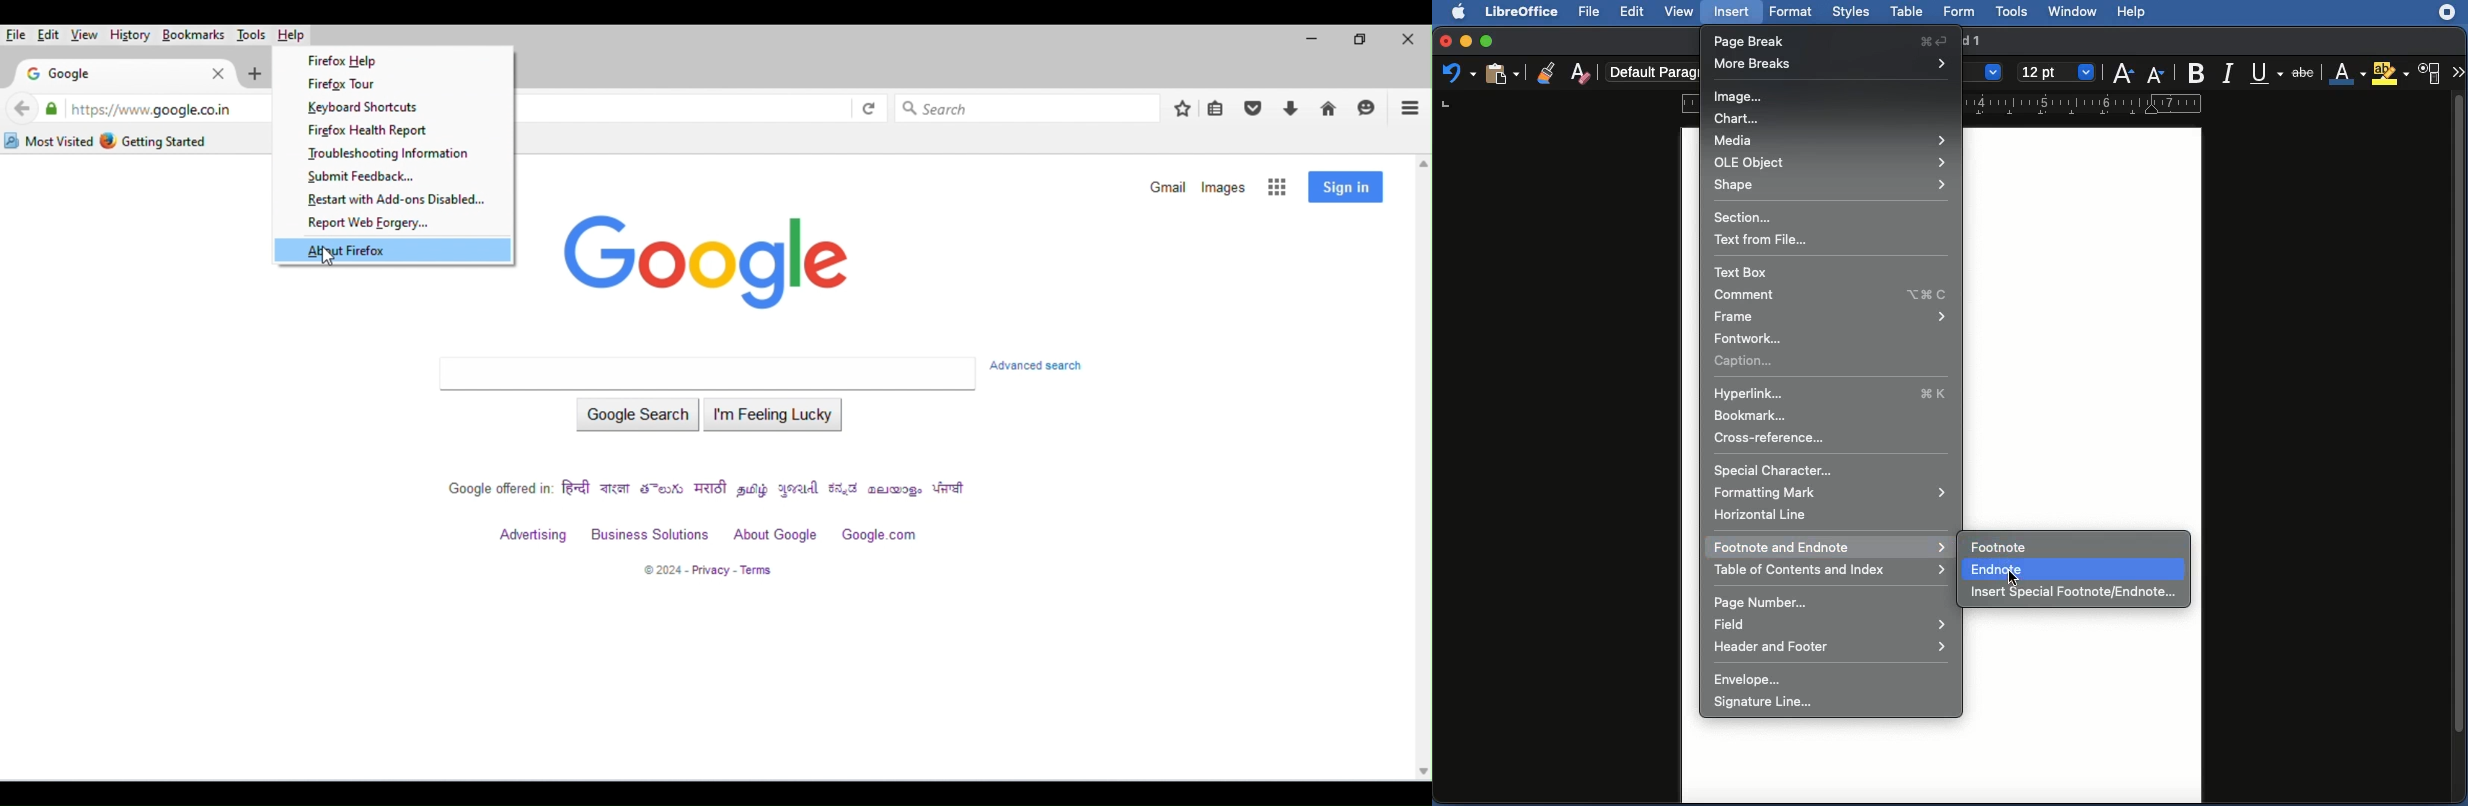  I want to click on extension, so click(2447, 13).